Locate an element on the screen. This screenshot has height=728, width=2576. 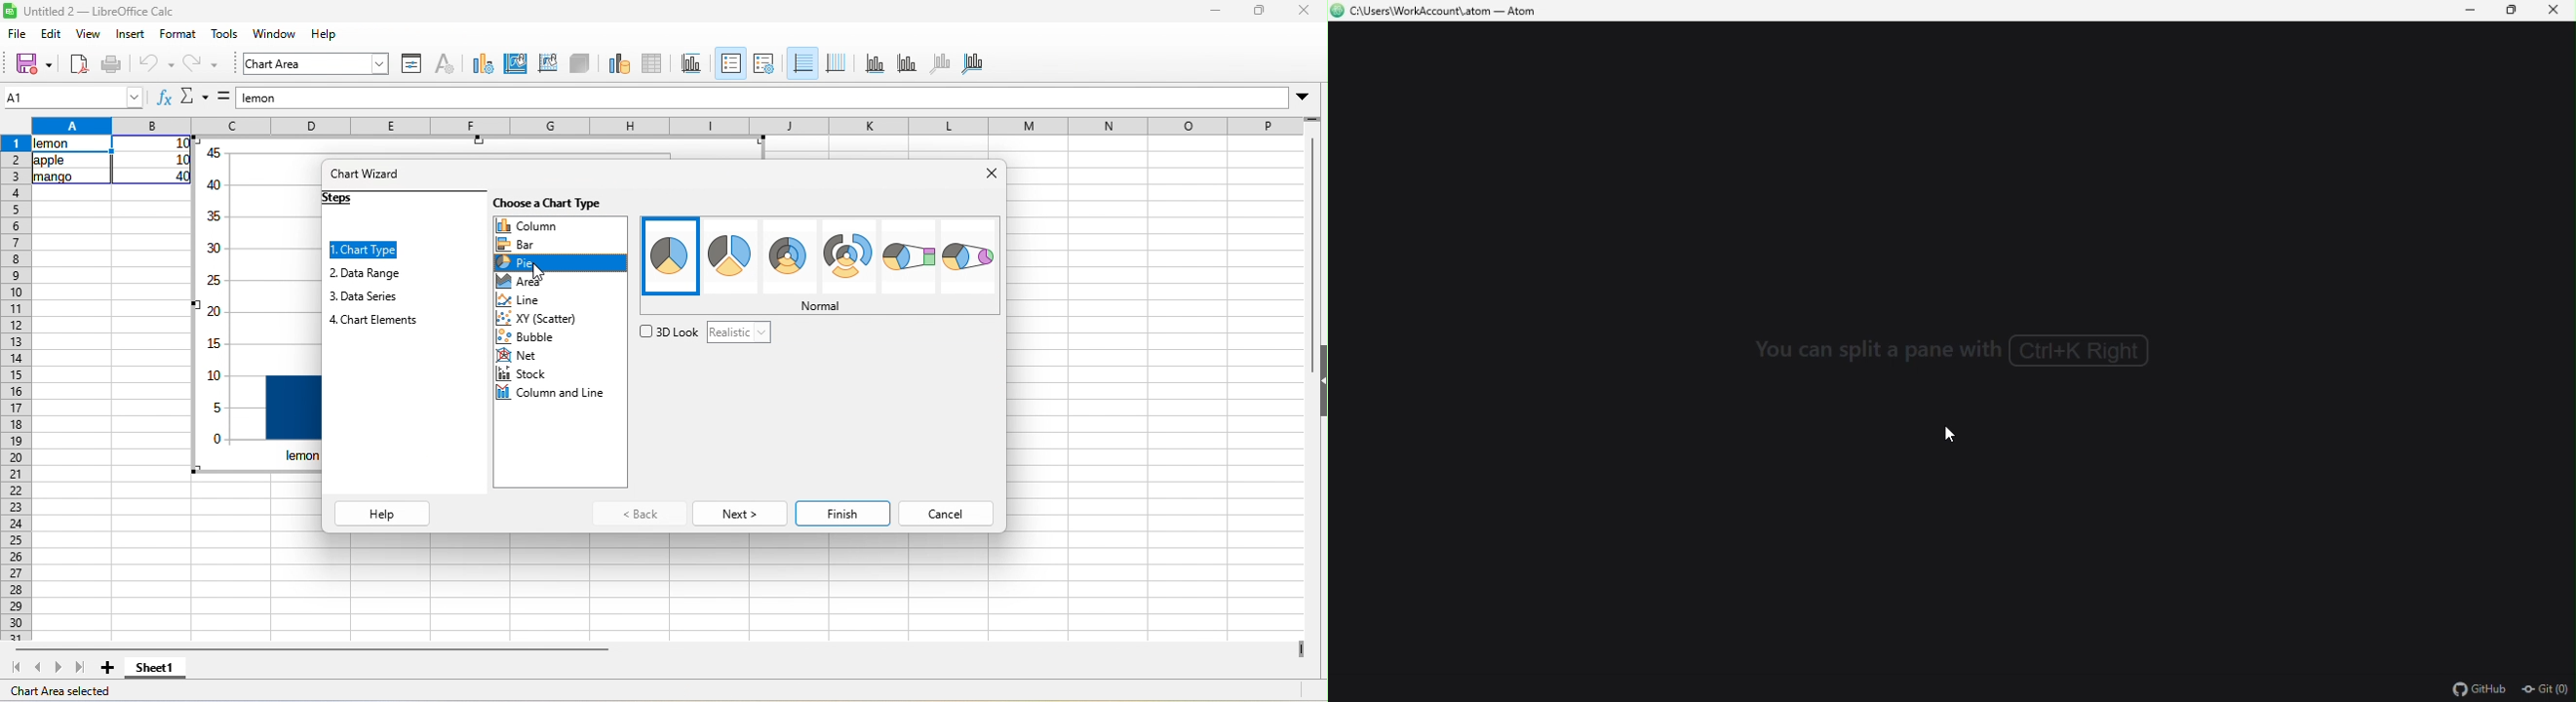
tools is located at coordinates (225, 36).